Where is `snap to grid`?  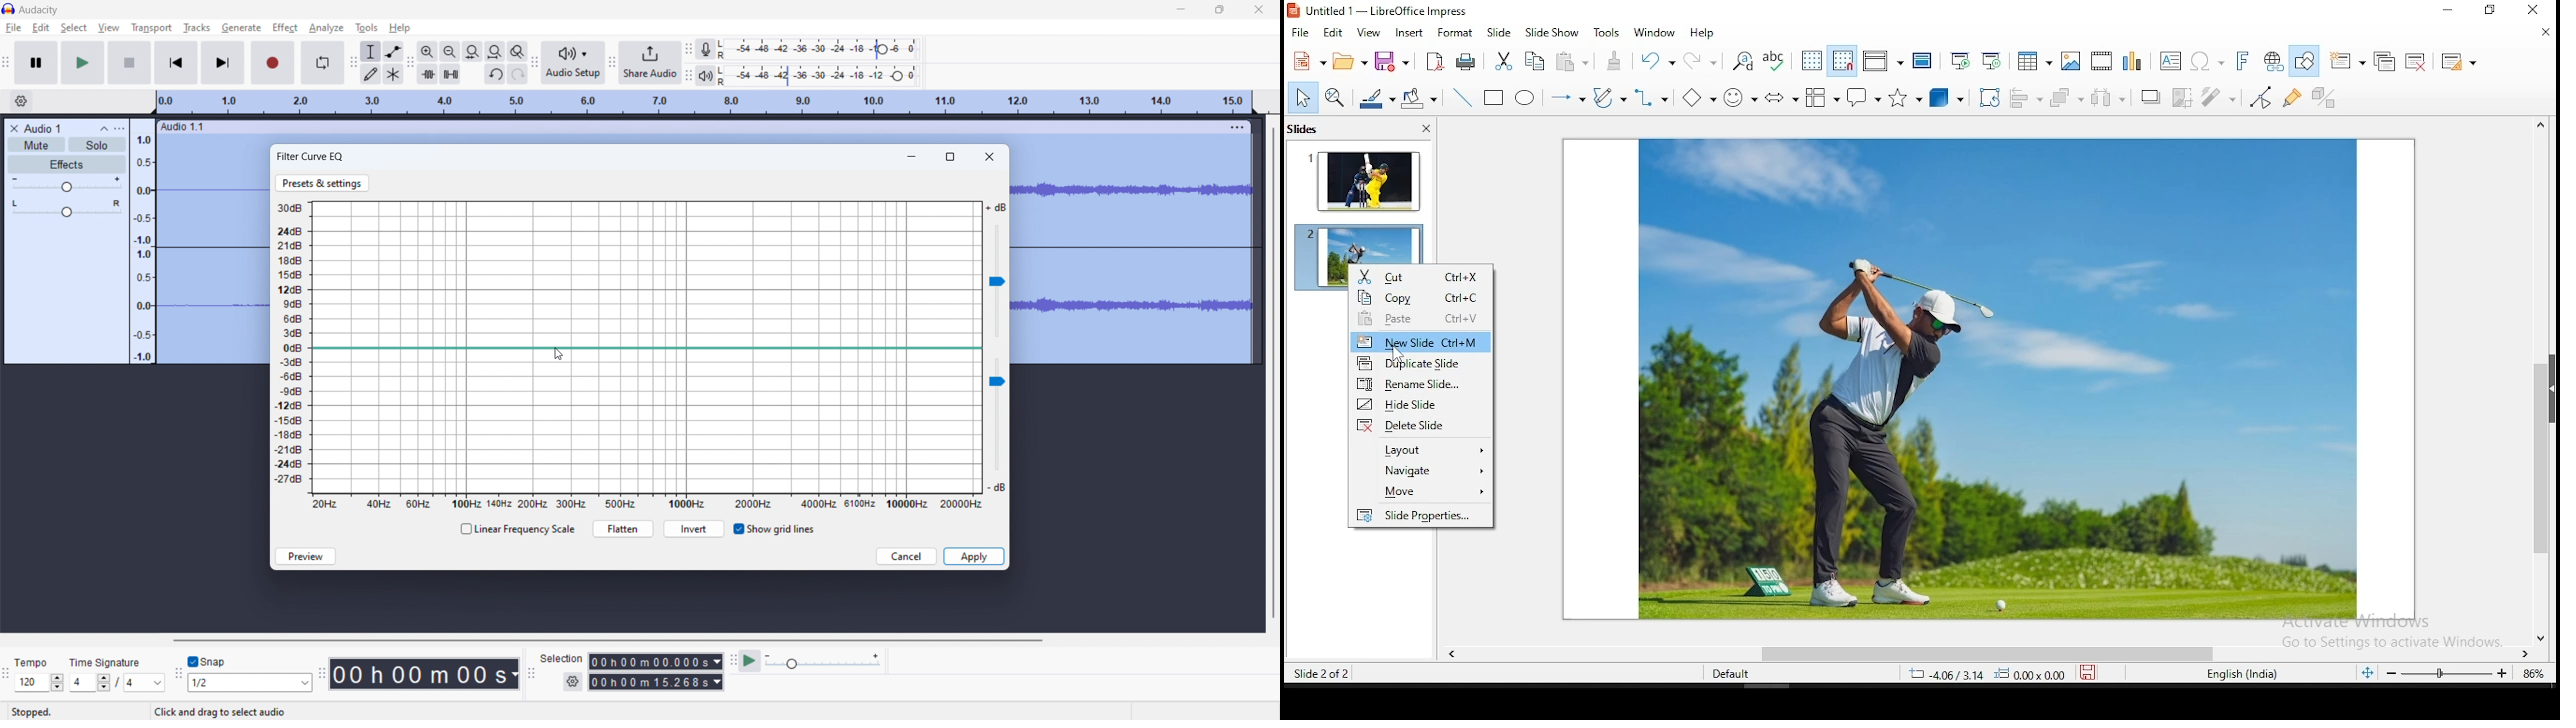
snap to grid is located at coordinates (1843, 60).